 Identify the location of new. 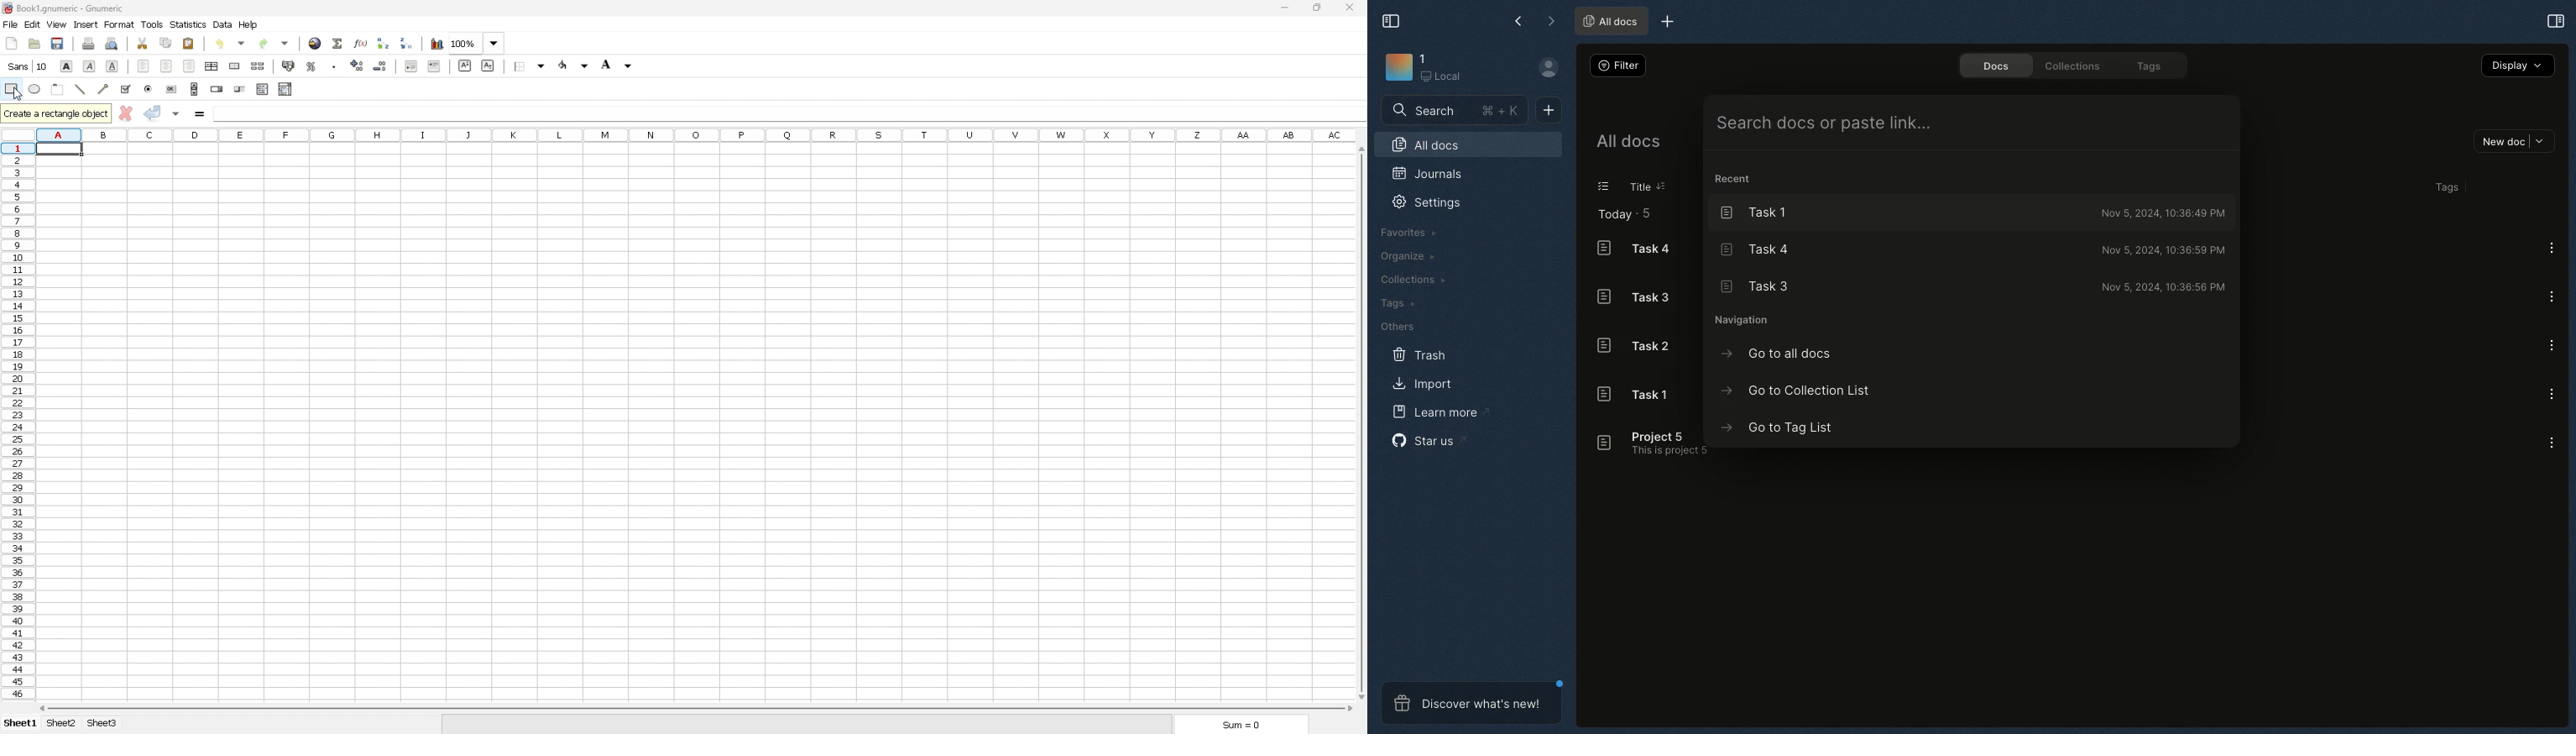
(11, 43).